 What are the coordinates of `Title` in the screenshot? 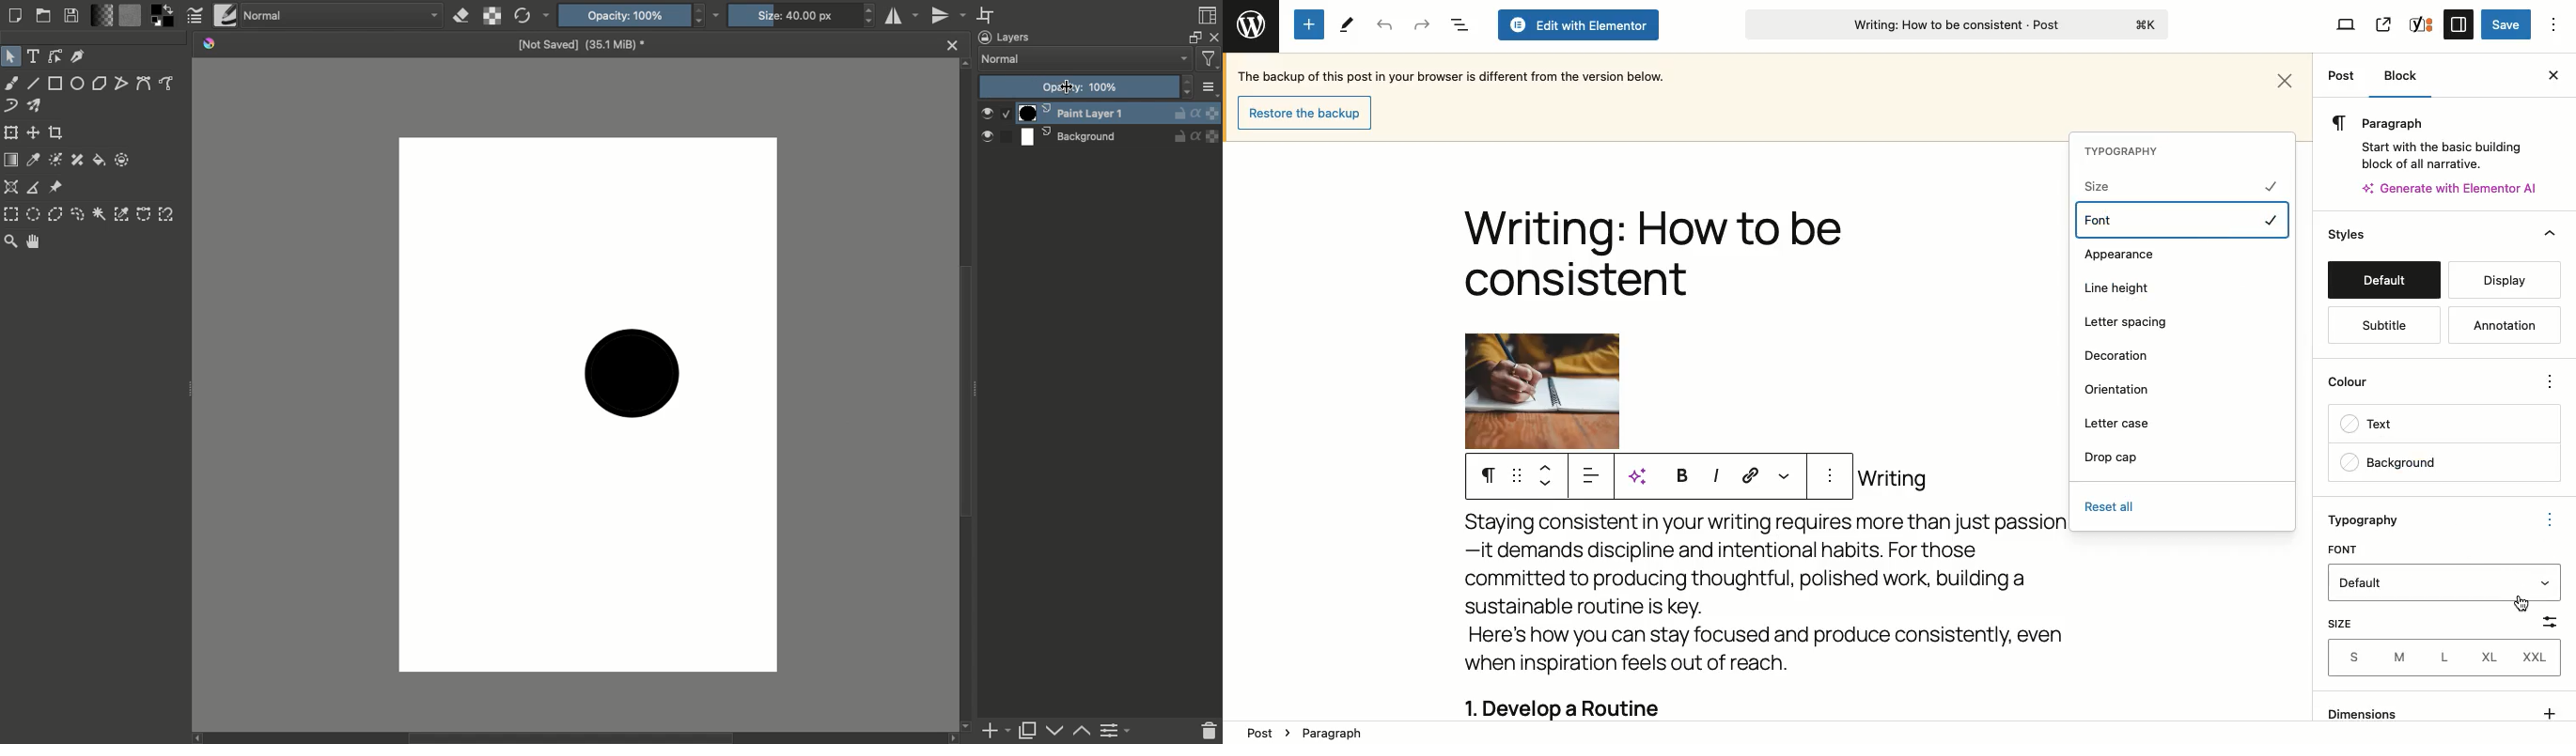 It's located at (1652, 257).